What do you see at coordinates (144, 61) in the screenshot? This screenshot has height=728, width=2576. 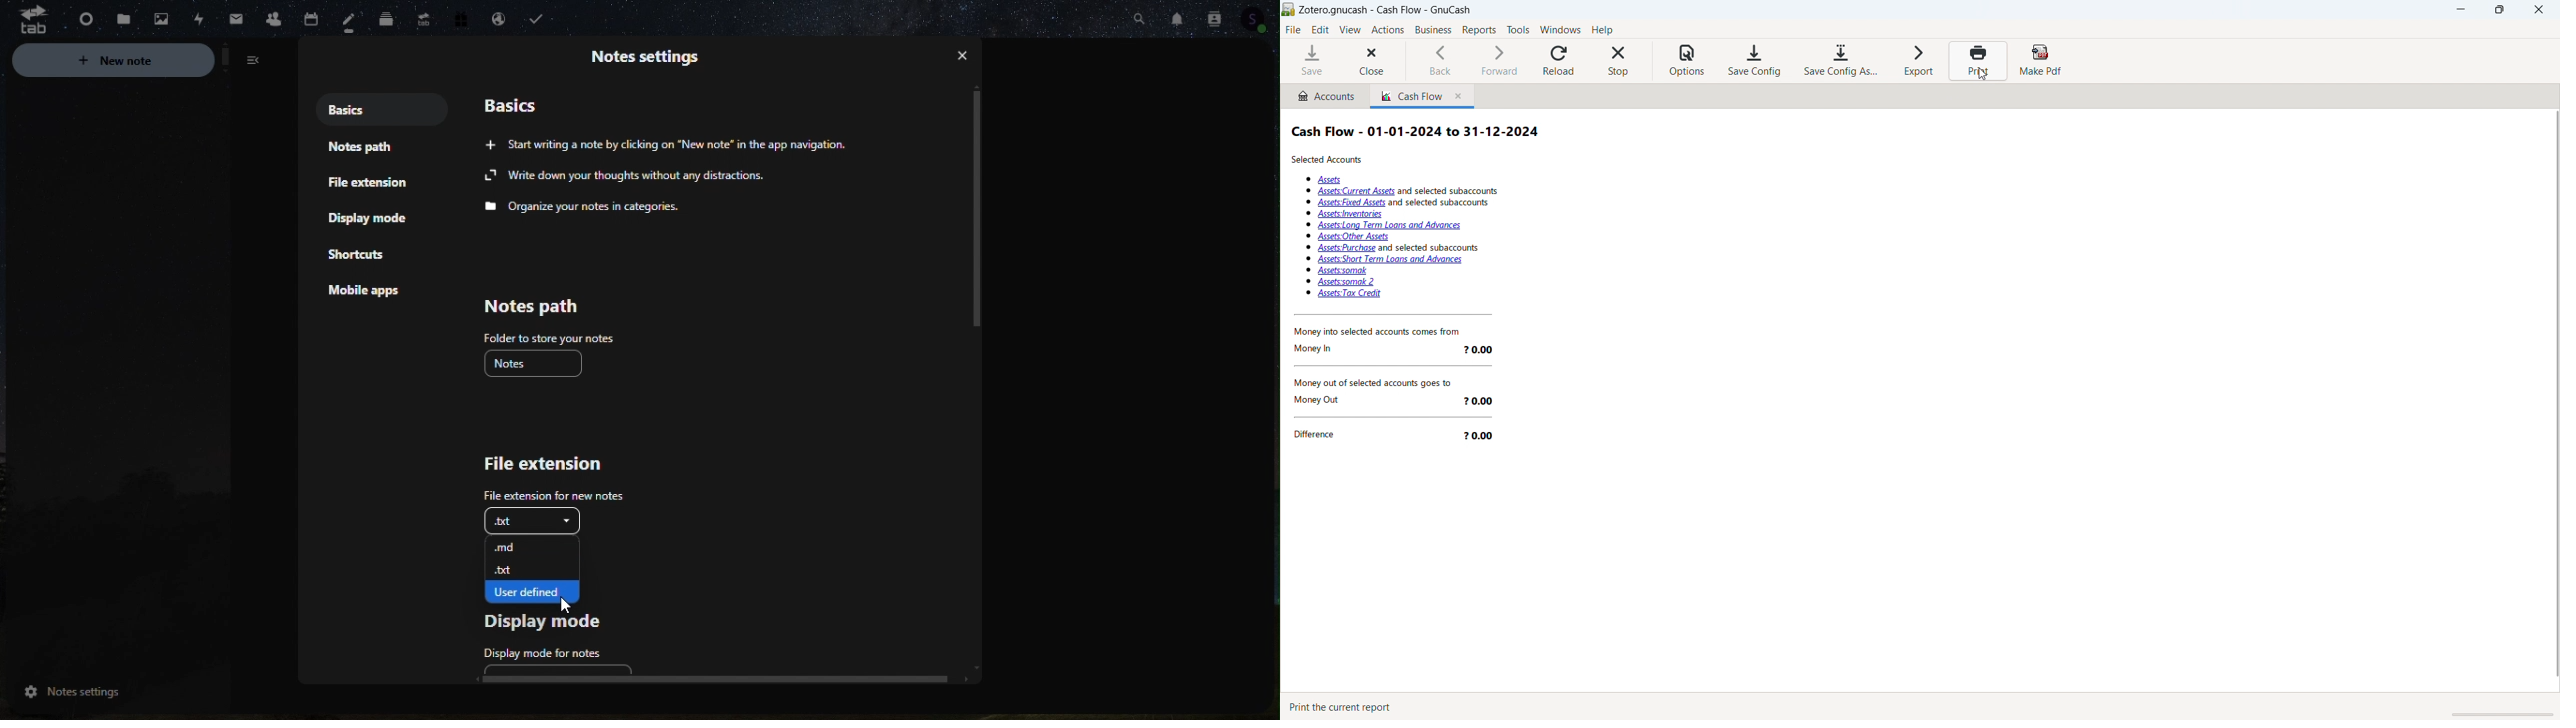 I see `New note` at bounding box center [144, 61].